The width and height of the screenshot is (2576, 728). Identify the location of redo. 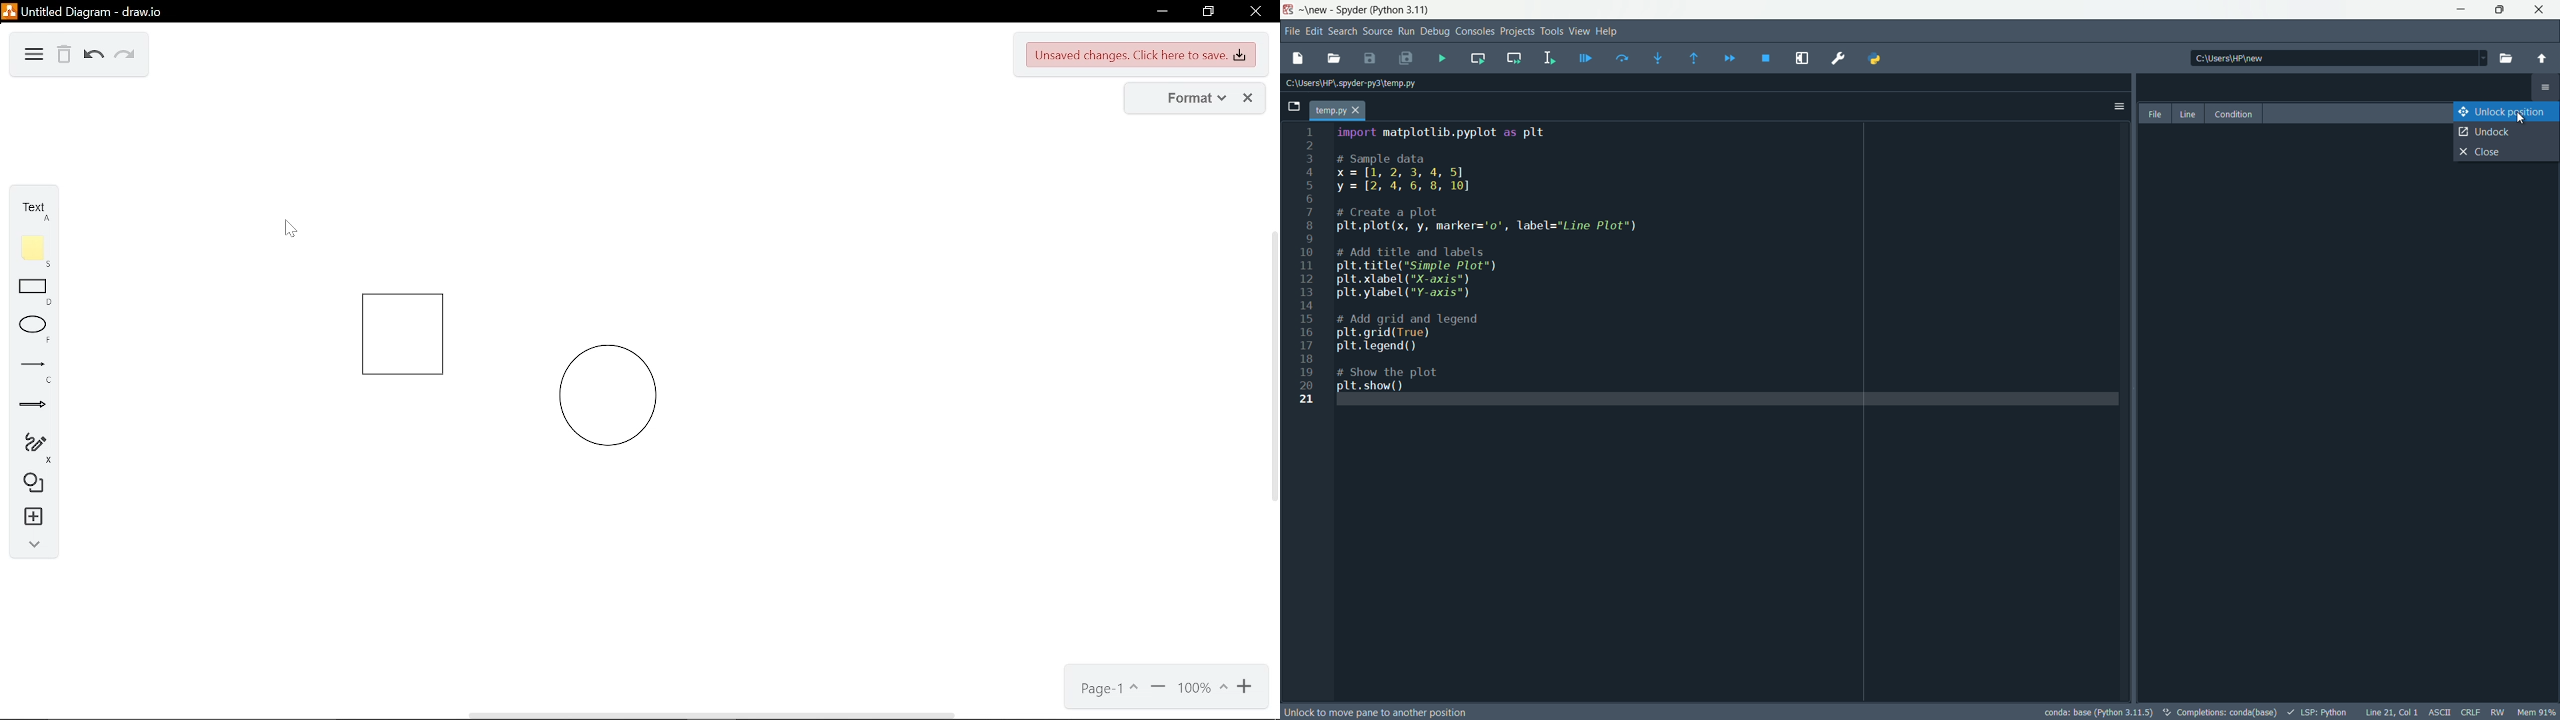
(126, 55).